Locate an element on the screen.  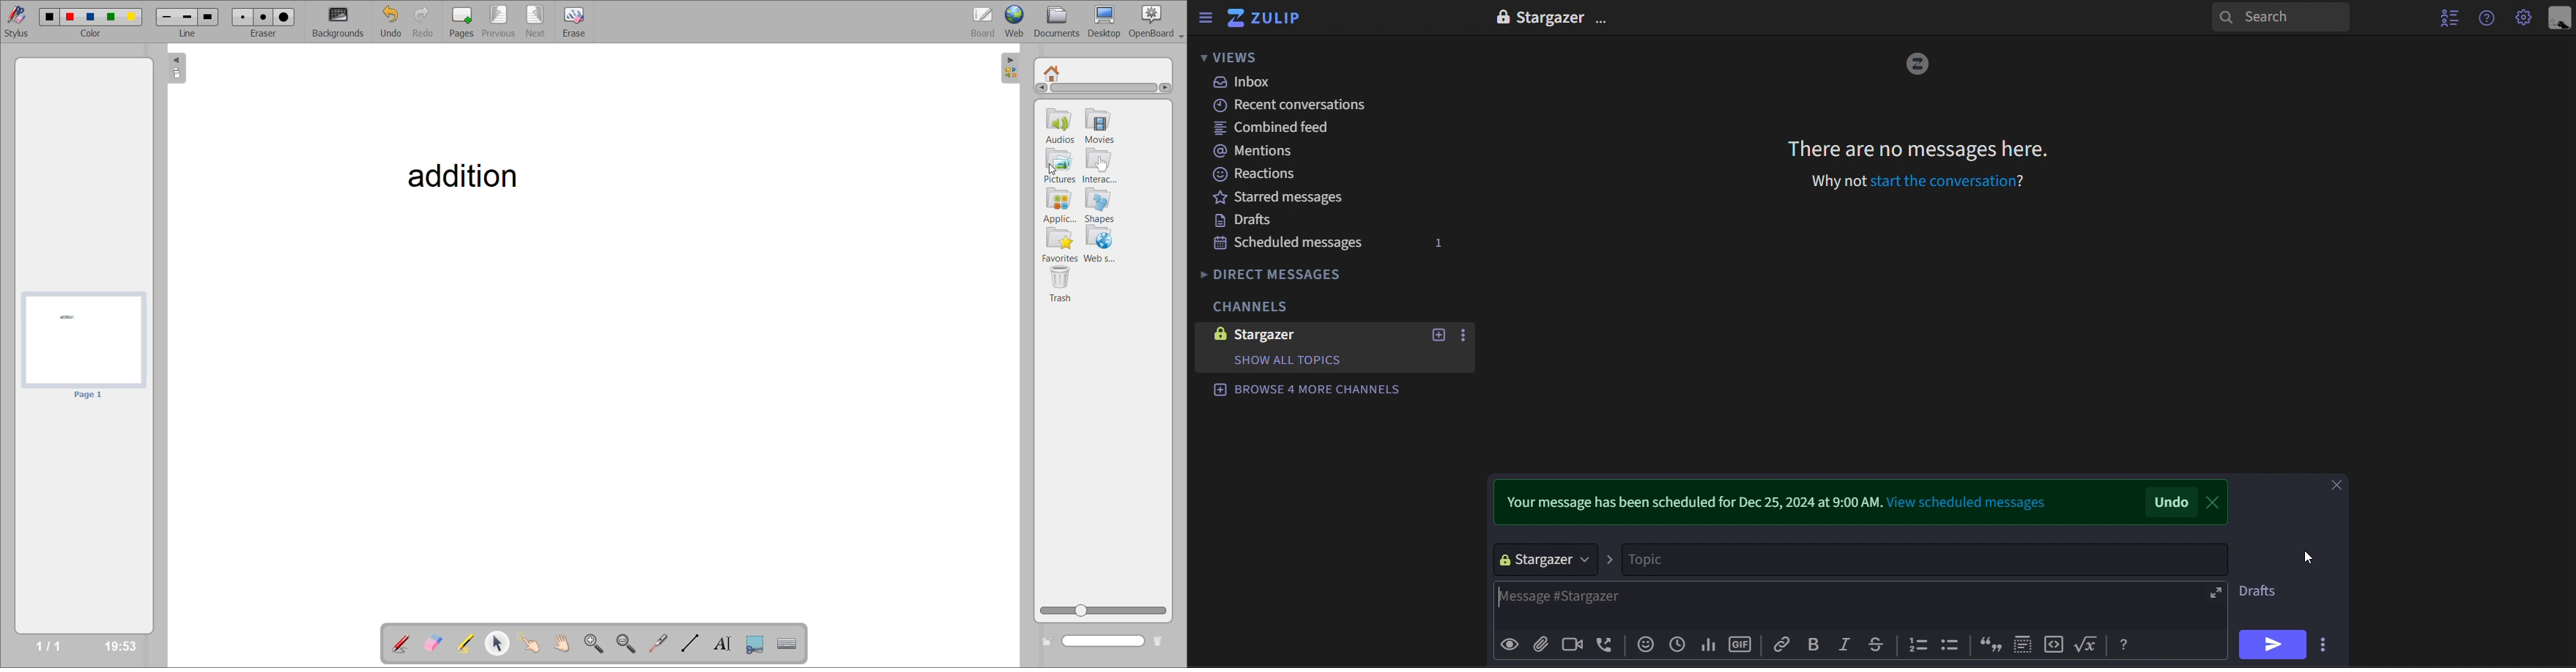
collapse page preview is located at coordinates (178, 68).